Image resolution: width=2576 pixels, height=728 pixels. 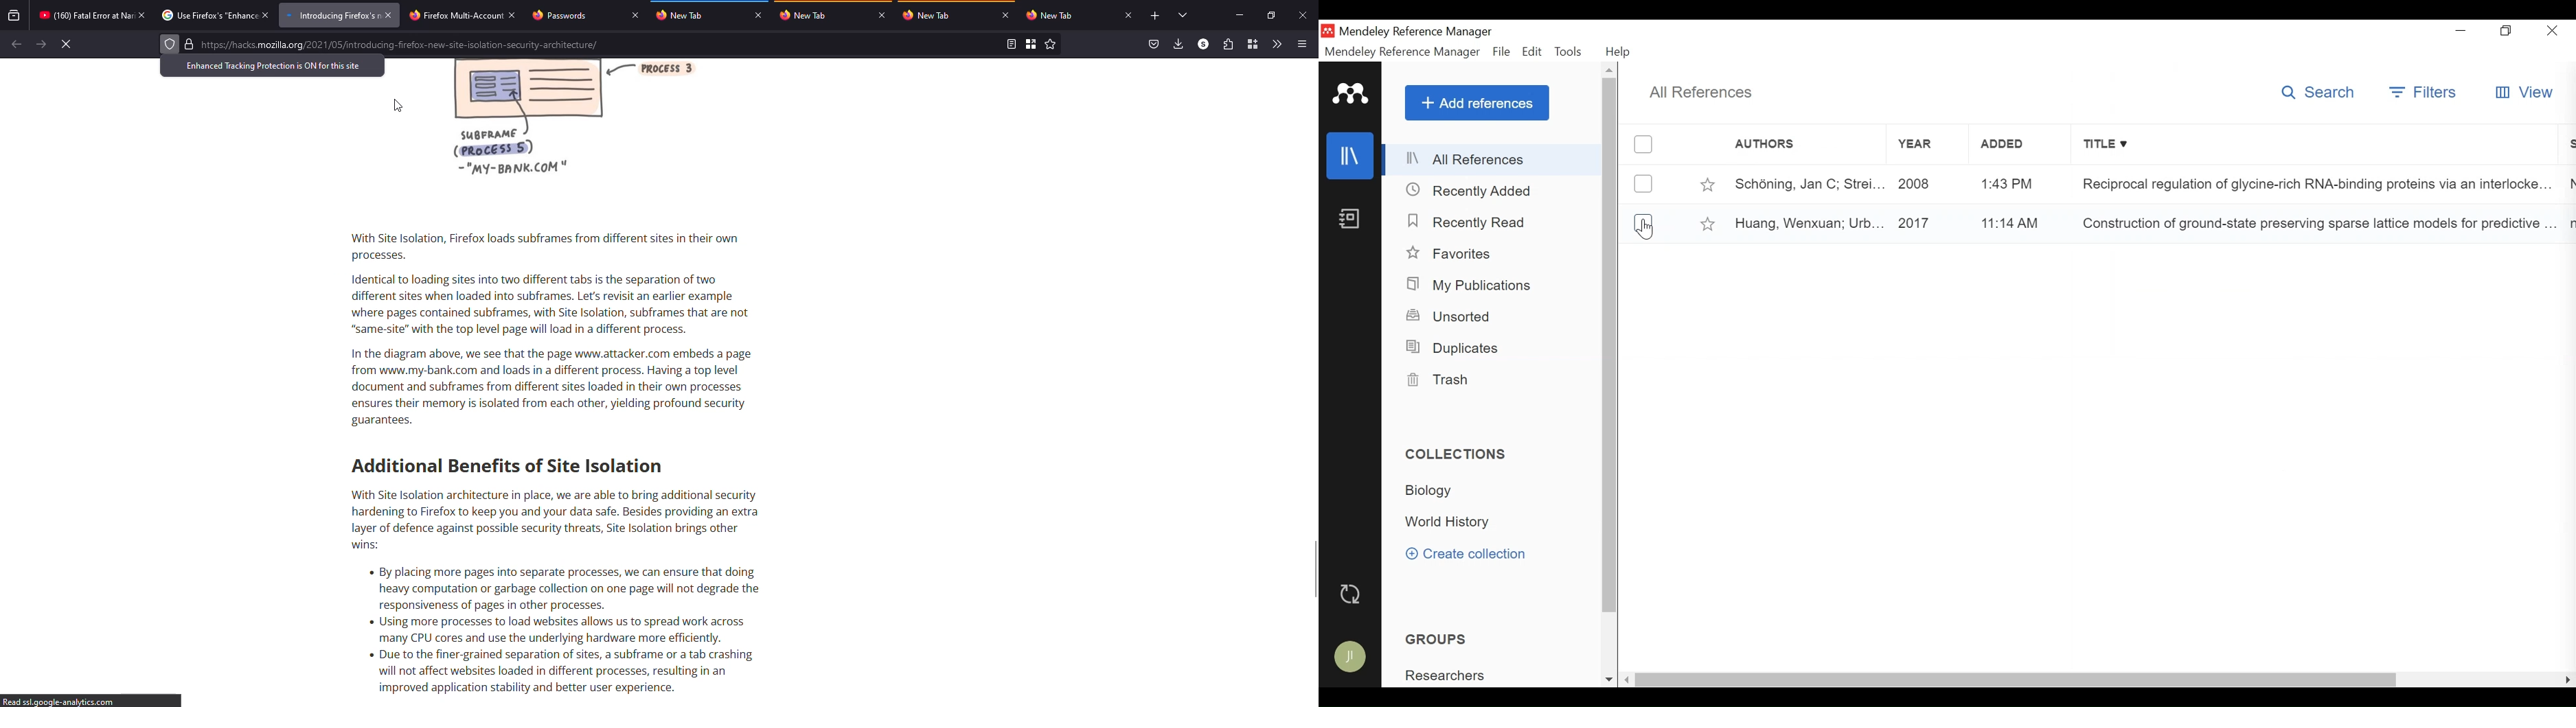 I want to click on (un)select, so click(x=1643, y=184).